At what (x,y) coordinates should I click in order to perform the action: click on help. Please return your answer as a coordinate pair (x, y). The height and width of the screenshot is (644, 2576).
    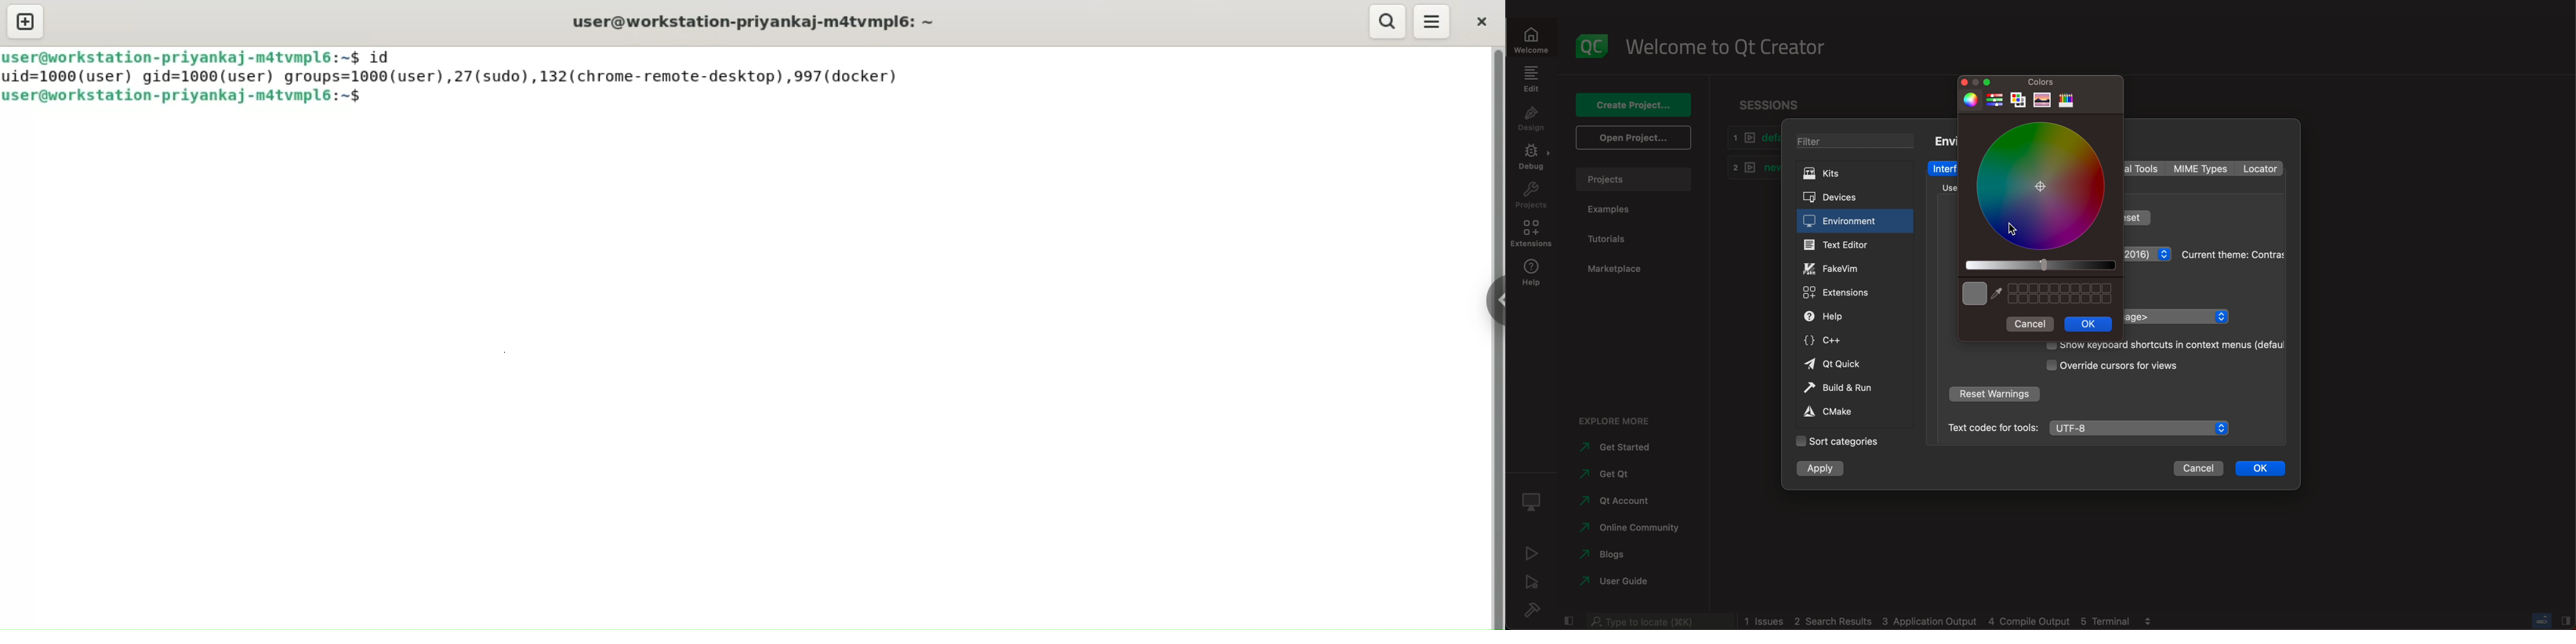
    Looking at the image, I should click on (1533, 276).